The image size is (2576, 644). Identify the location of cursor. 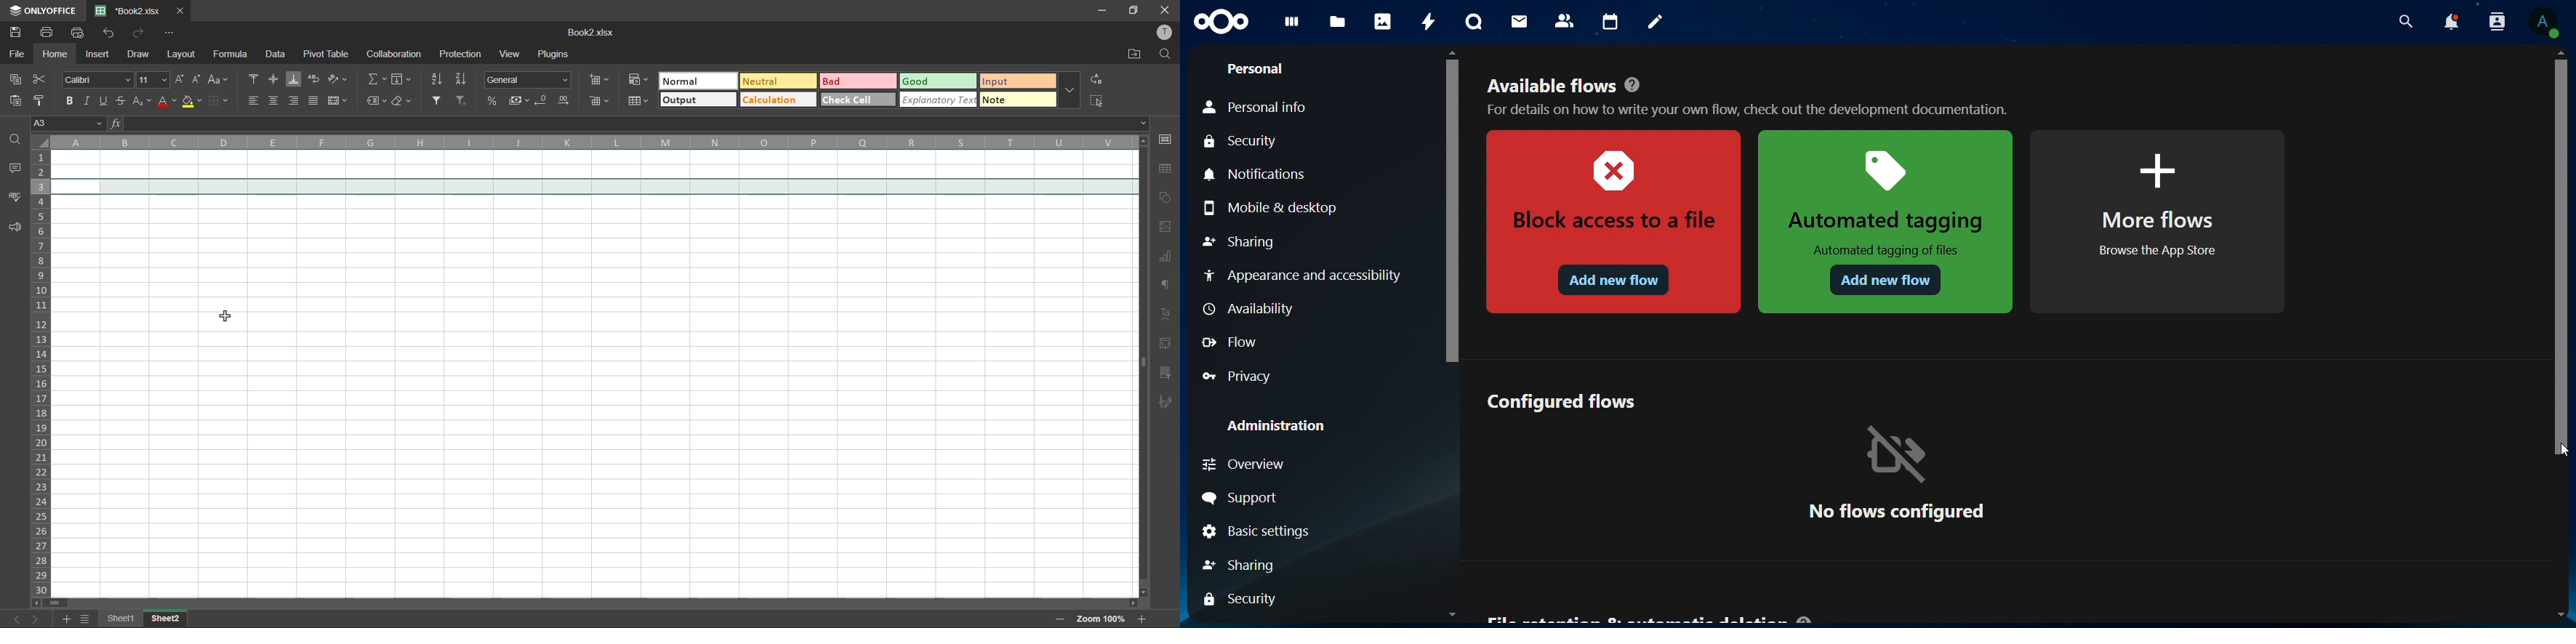
(223, 316).